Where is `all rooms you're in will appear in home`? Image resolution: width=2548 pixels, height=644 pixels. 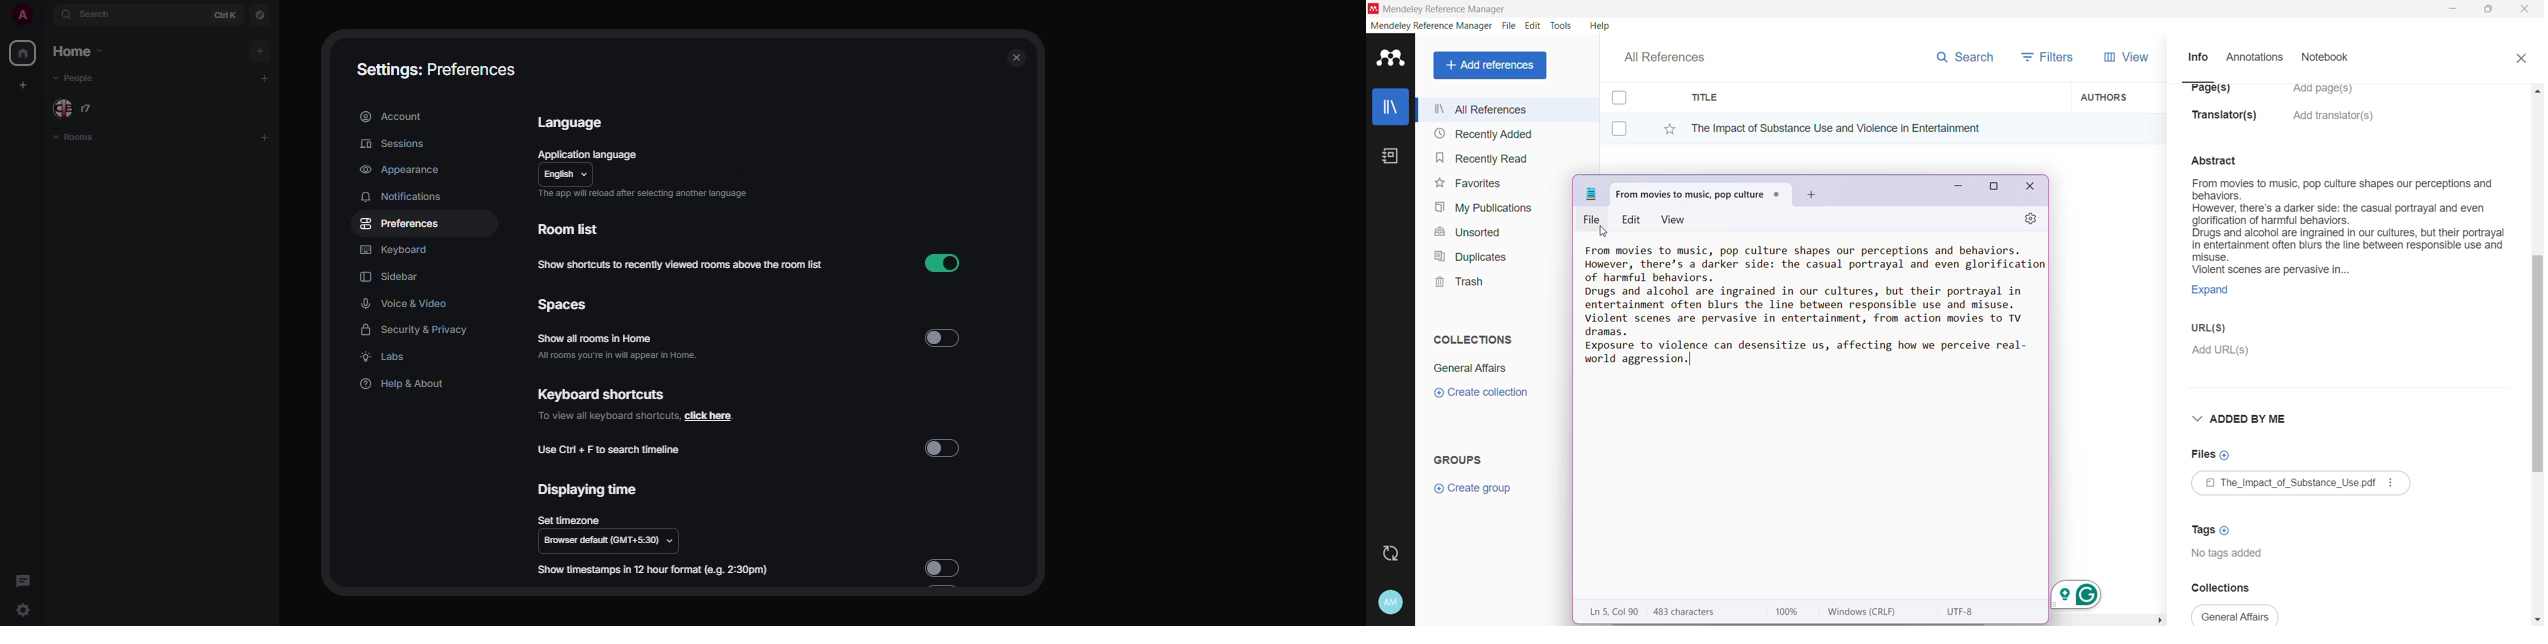
all rooms you're in will appear in home is located at coordinates (626, 357).